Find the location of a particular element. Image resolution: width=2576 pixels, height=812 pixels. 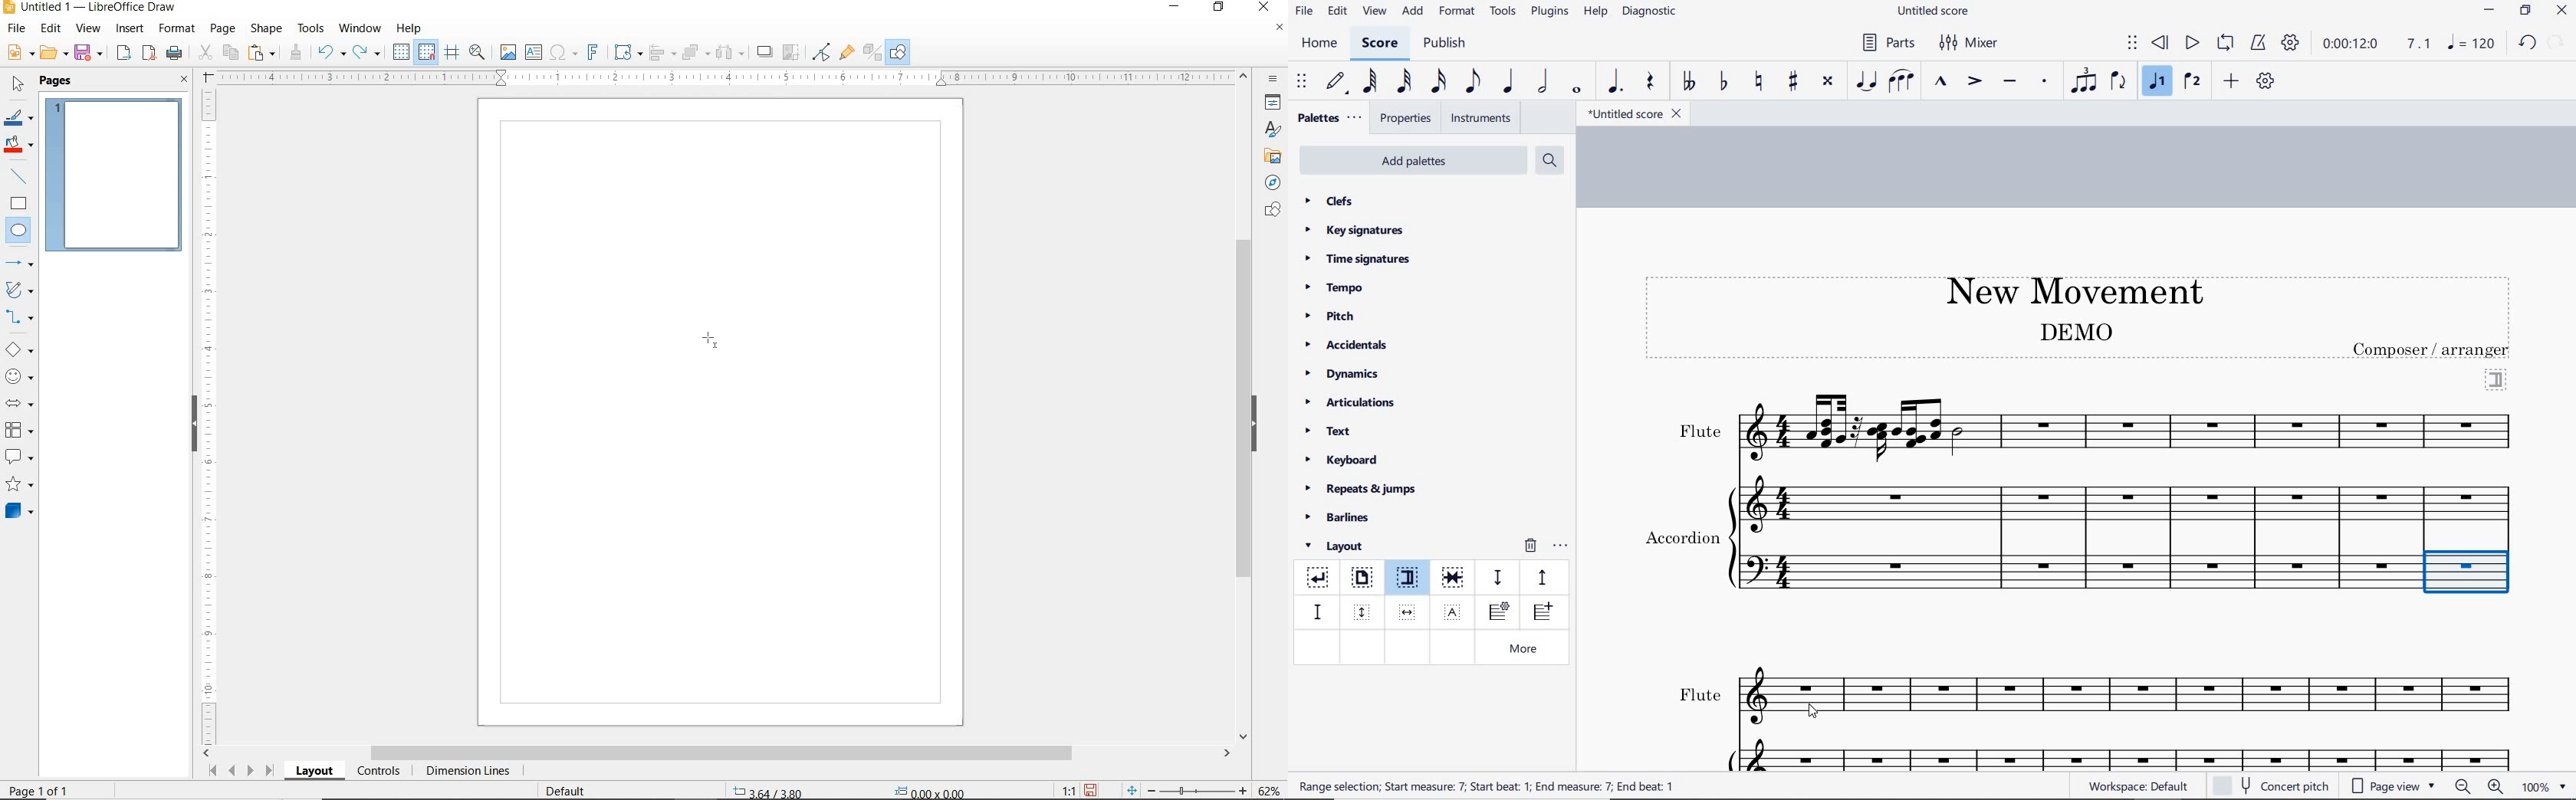

CUT is located at coordinates (205, 53).